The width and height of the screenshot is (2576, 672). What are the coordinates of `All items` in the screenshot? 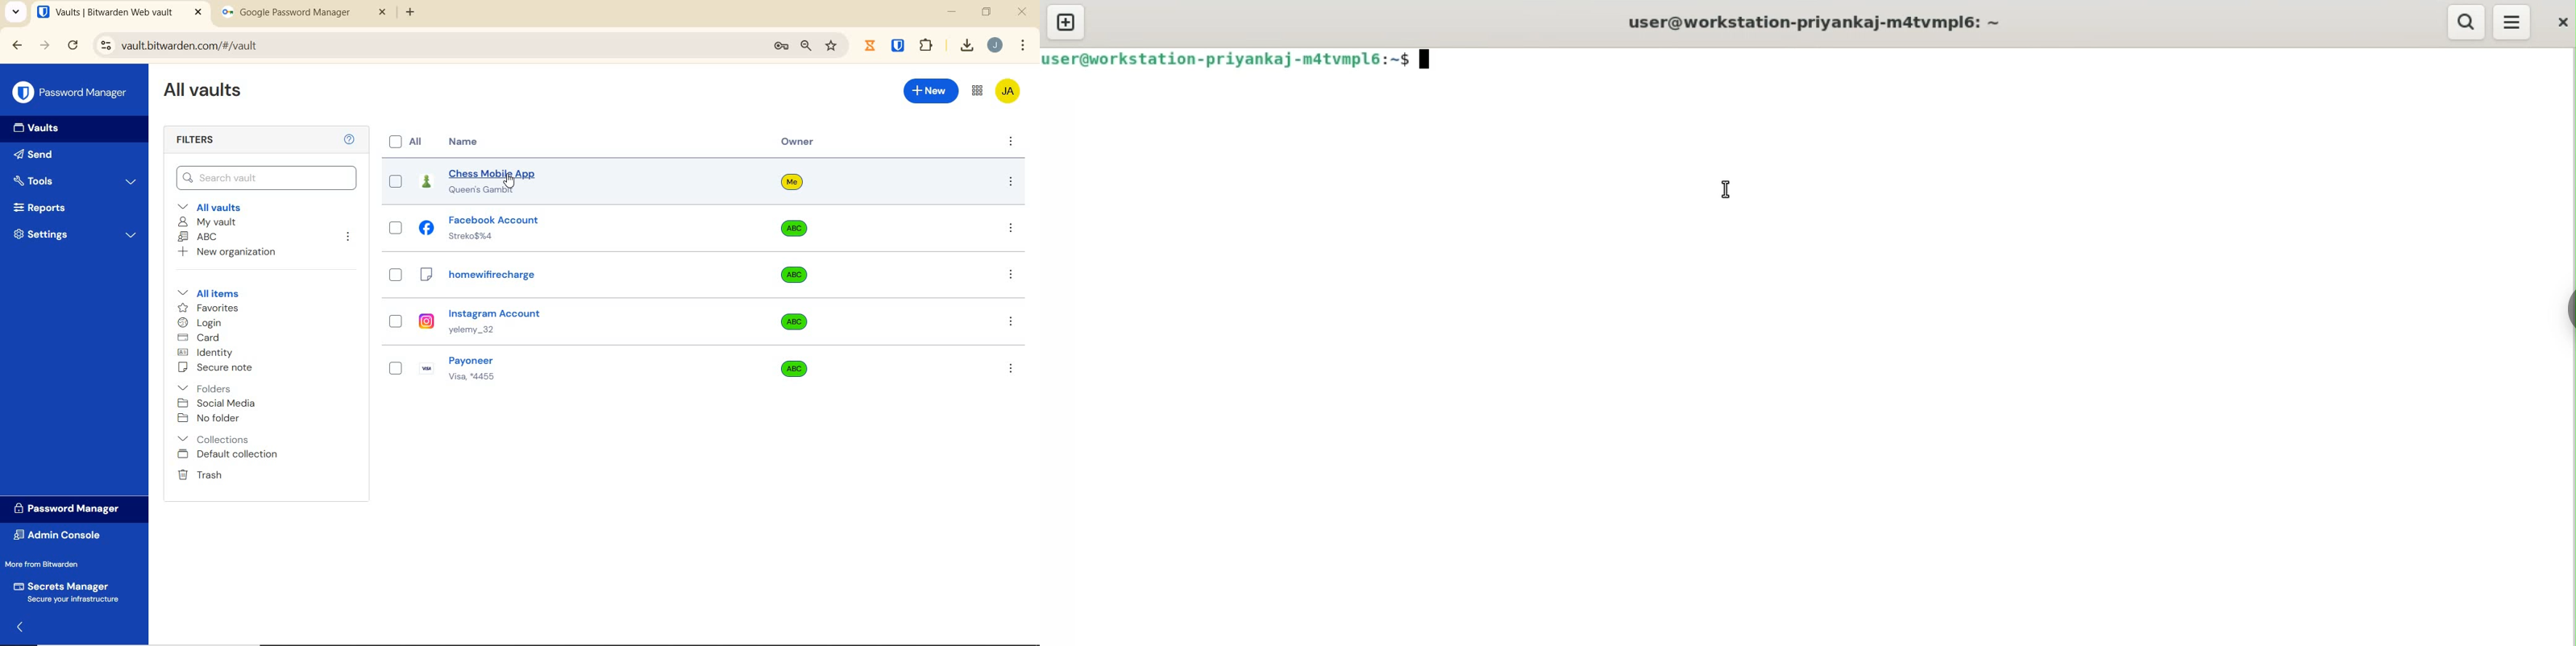 It's located at (209, 293).